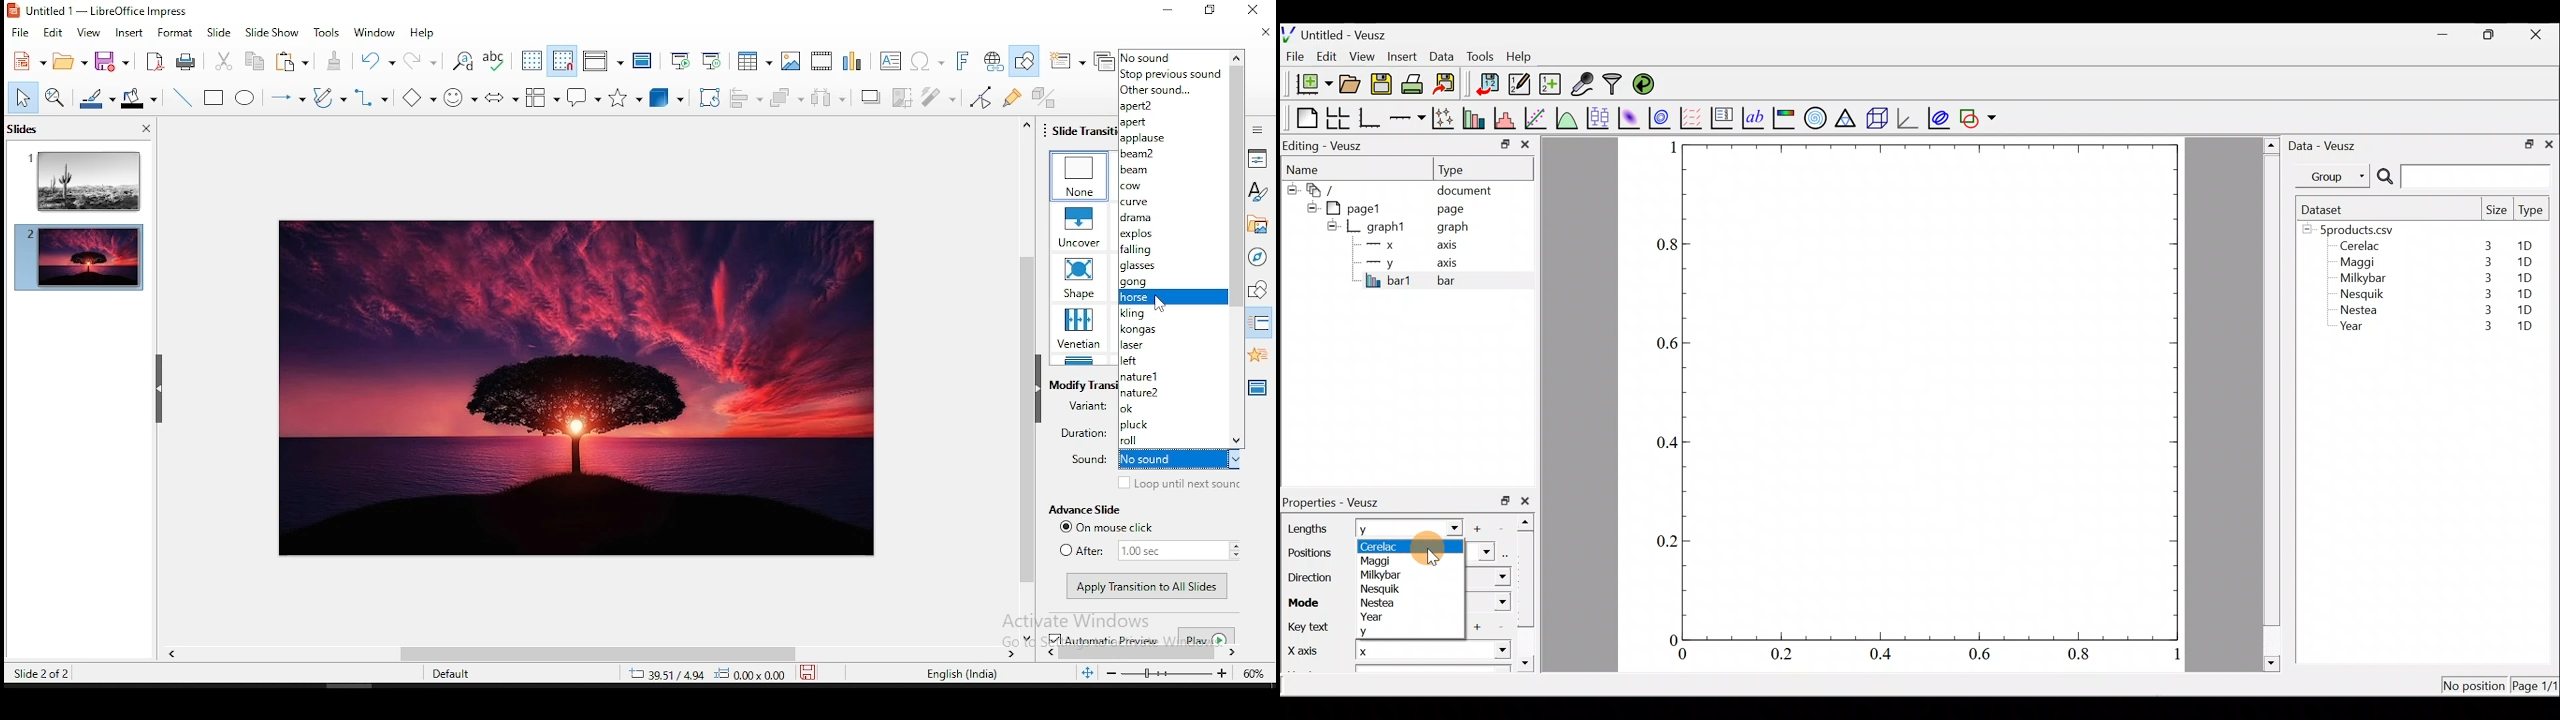 This screenshot has width=2576, height=728. What do you see at coordinates (1391, 652) in the screenshot?
I see `x` at bounding box center [1391, 652].